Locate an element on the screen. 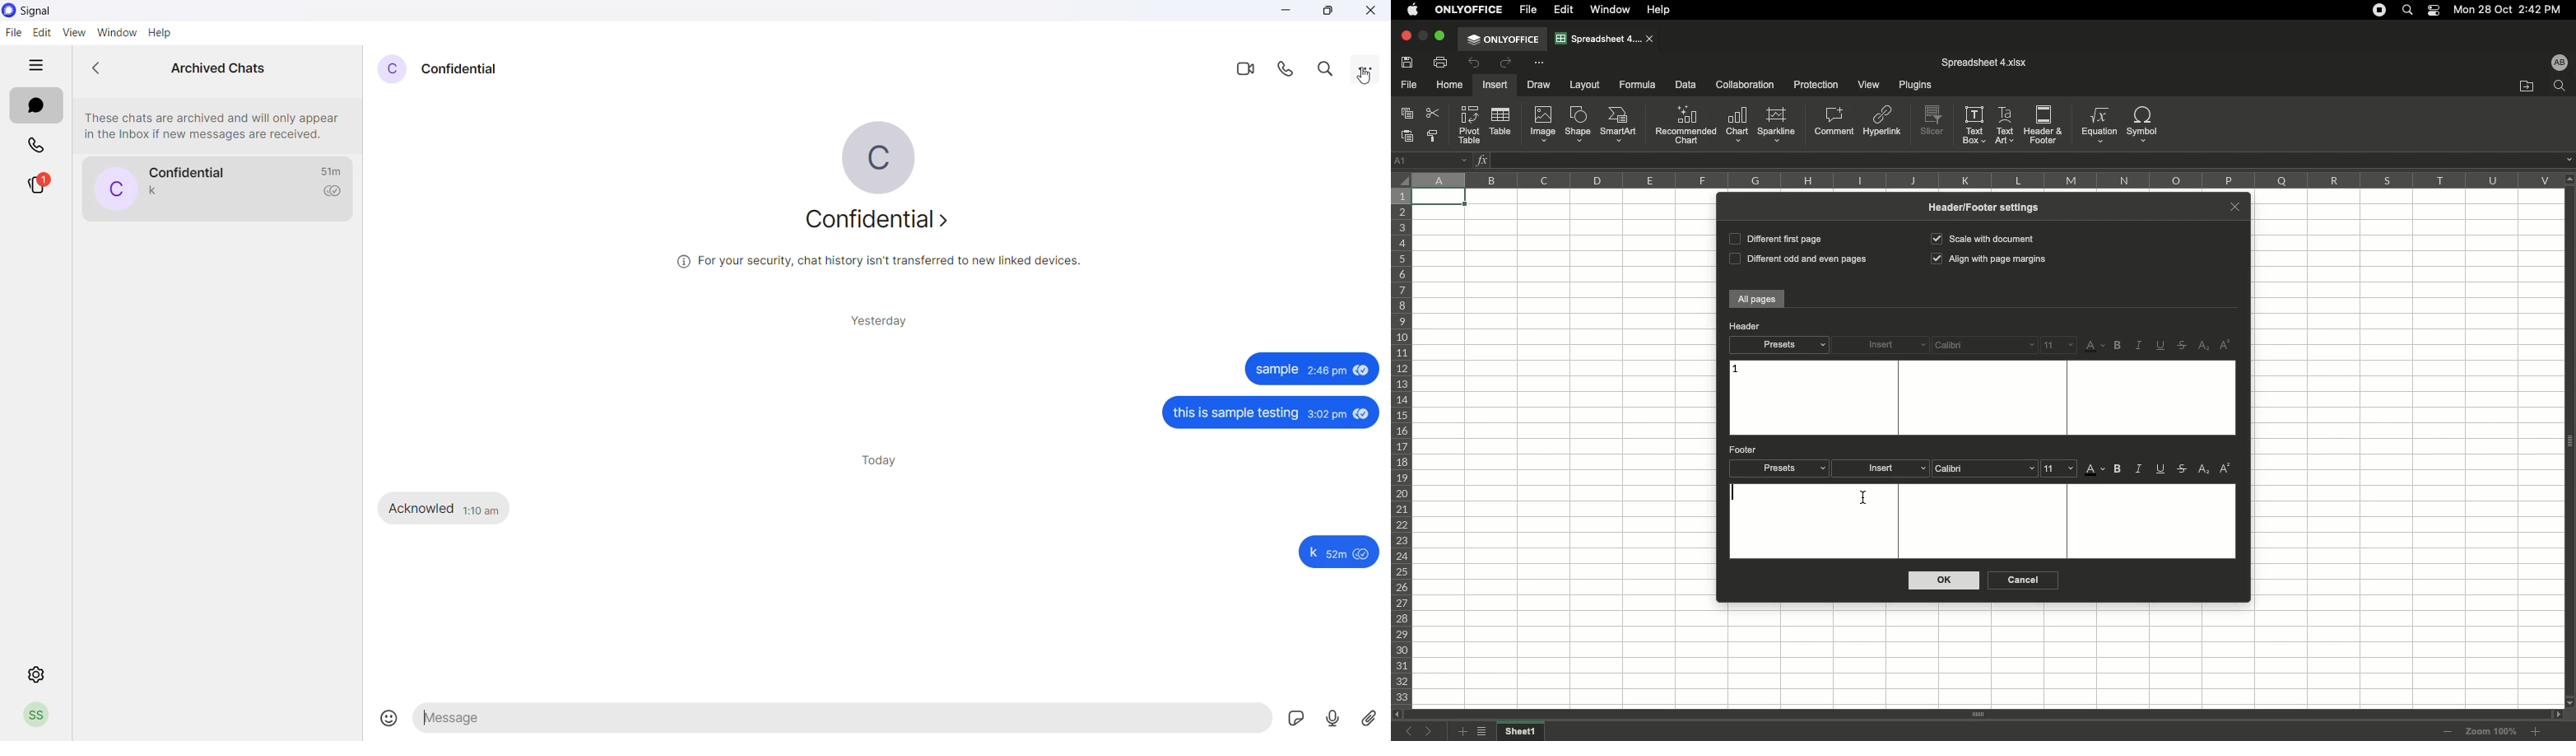  Insert is located at coordinates (1884, 468).